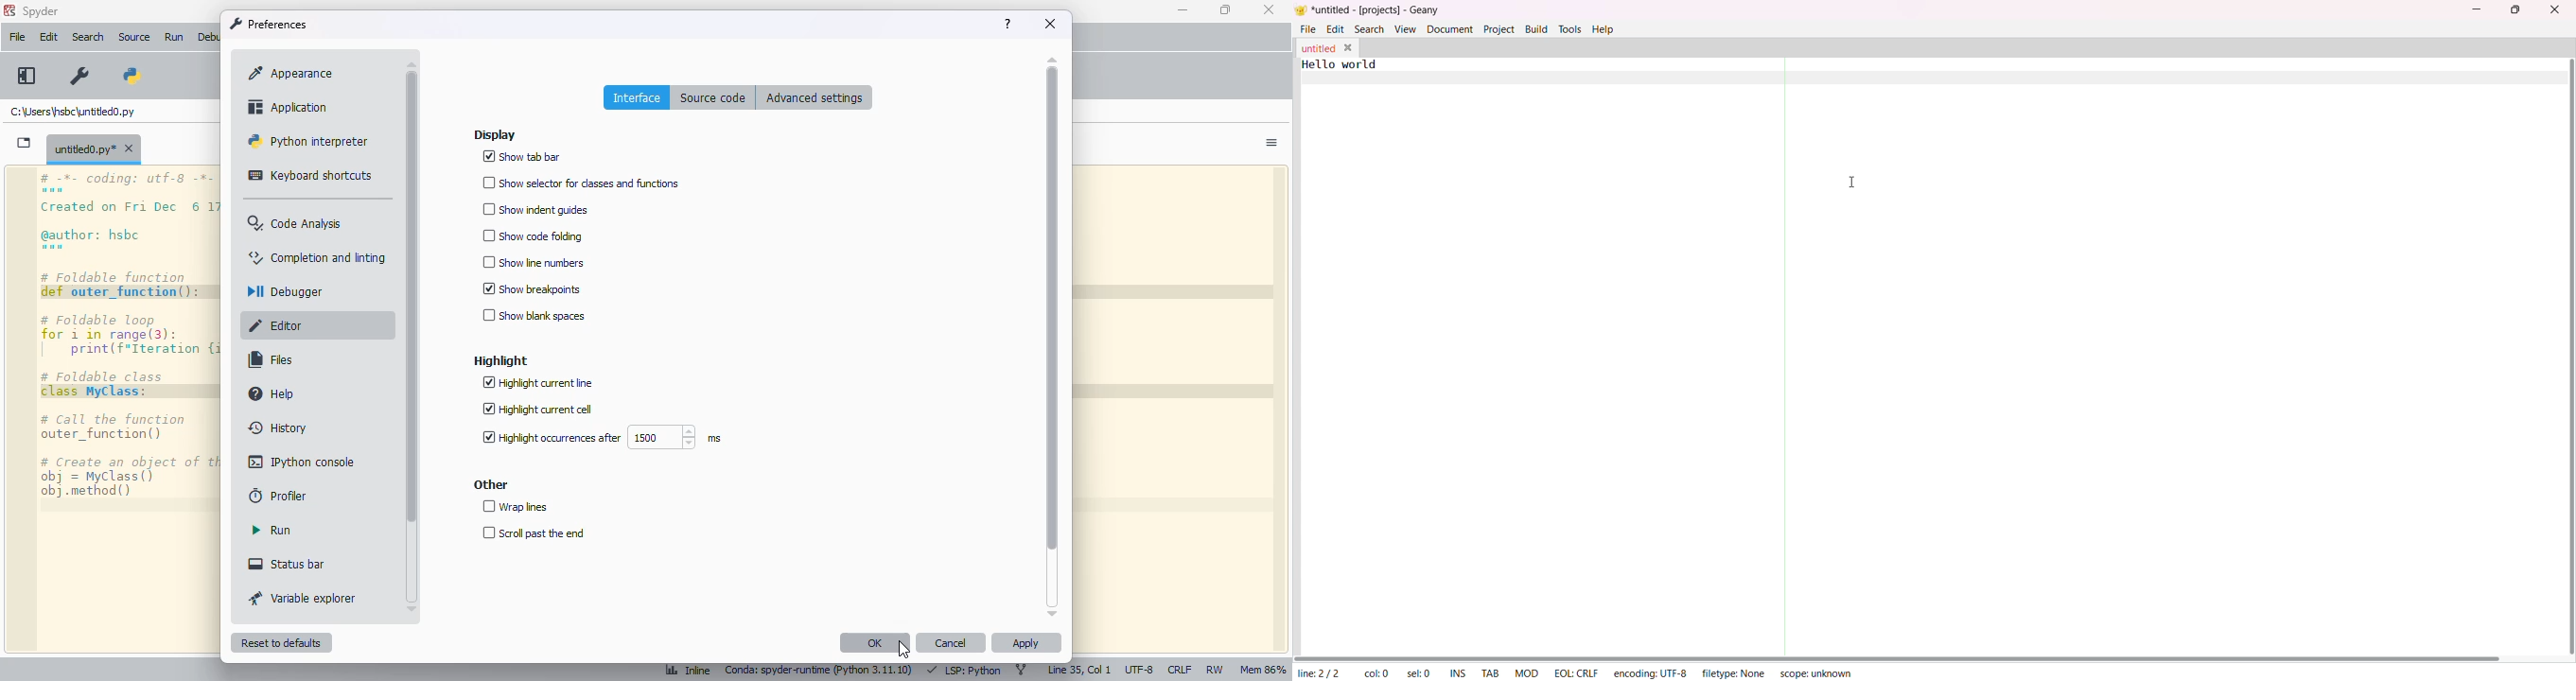 The height and width of the screenshot is (700, 2576). What do you see at coordinates (303, 598) in the screenshot?
I see `variable explorer` at bounding box center [303, 598].